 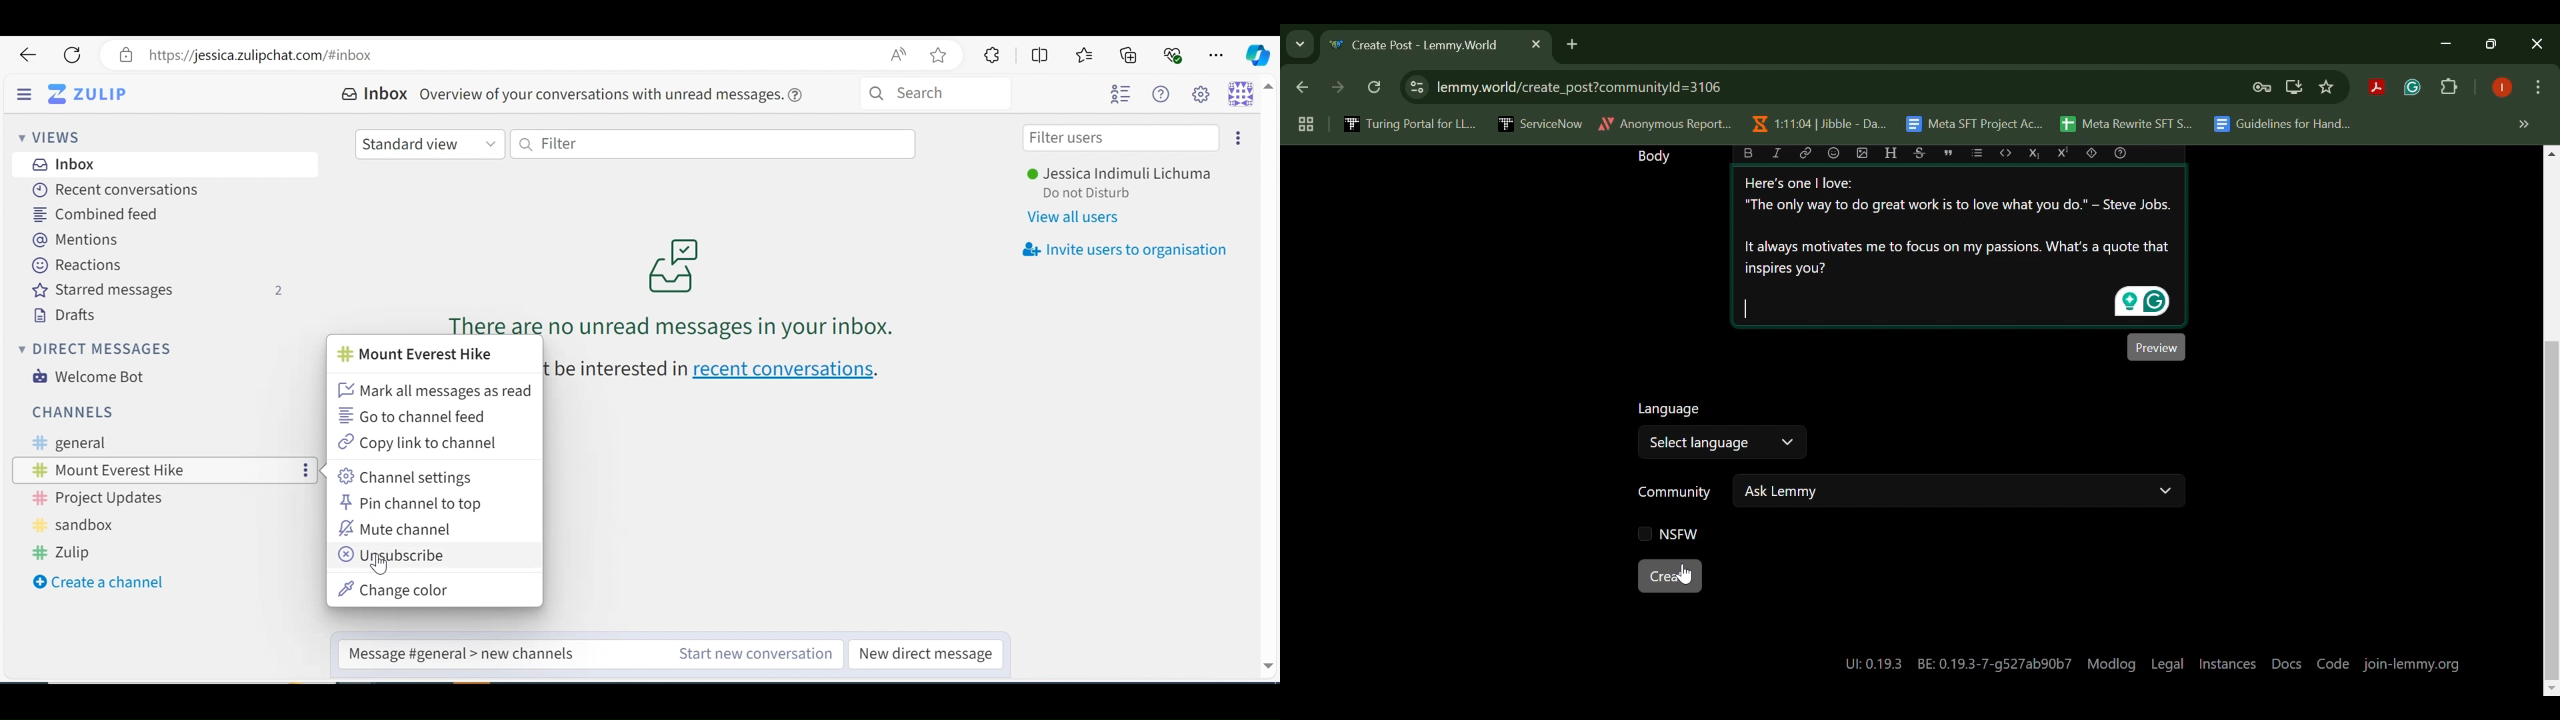 I want to click on Browser Profile , so click(x=2502, y=89).